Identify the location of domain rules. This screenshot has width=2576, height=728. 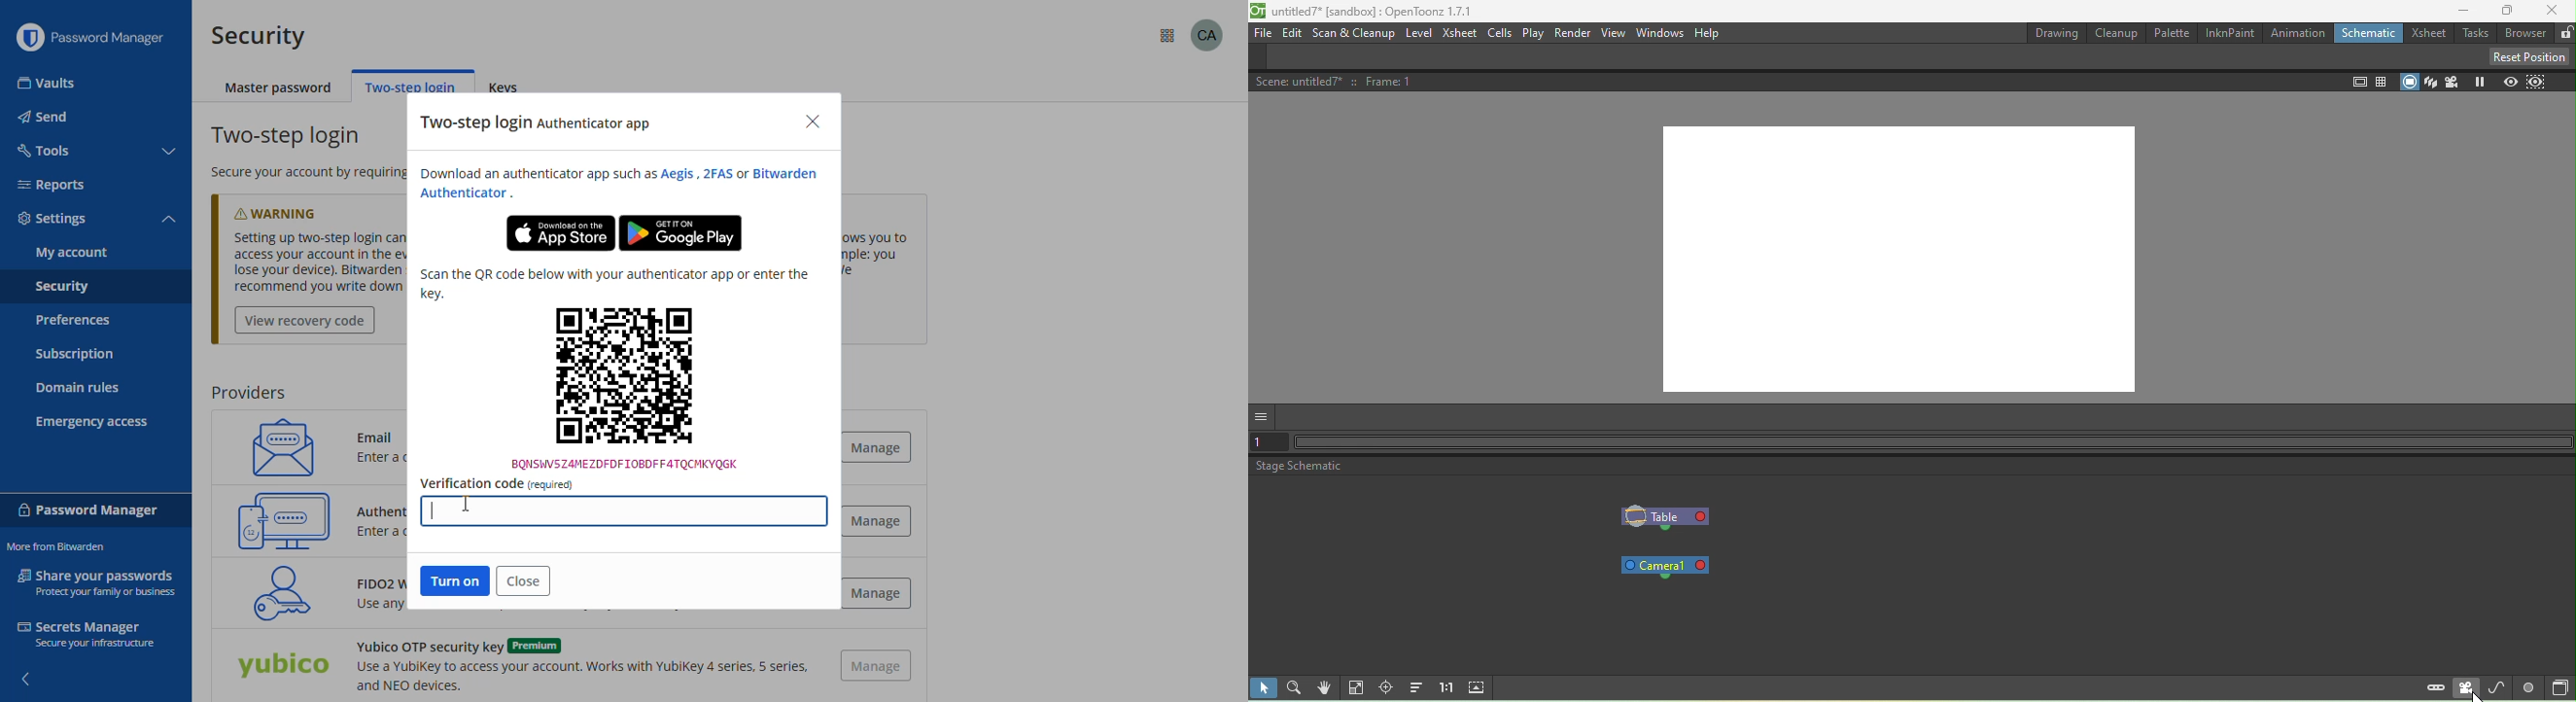
(78, 389).